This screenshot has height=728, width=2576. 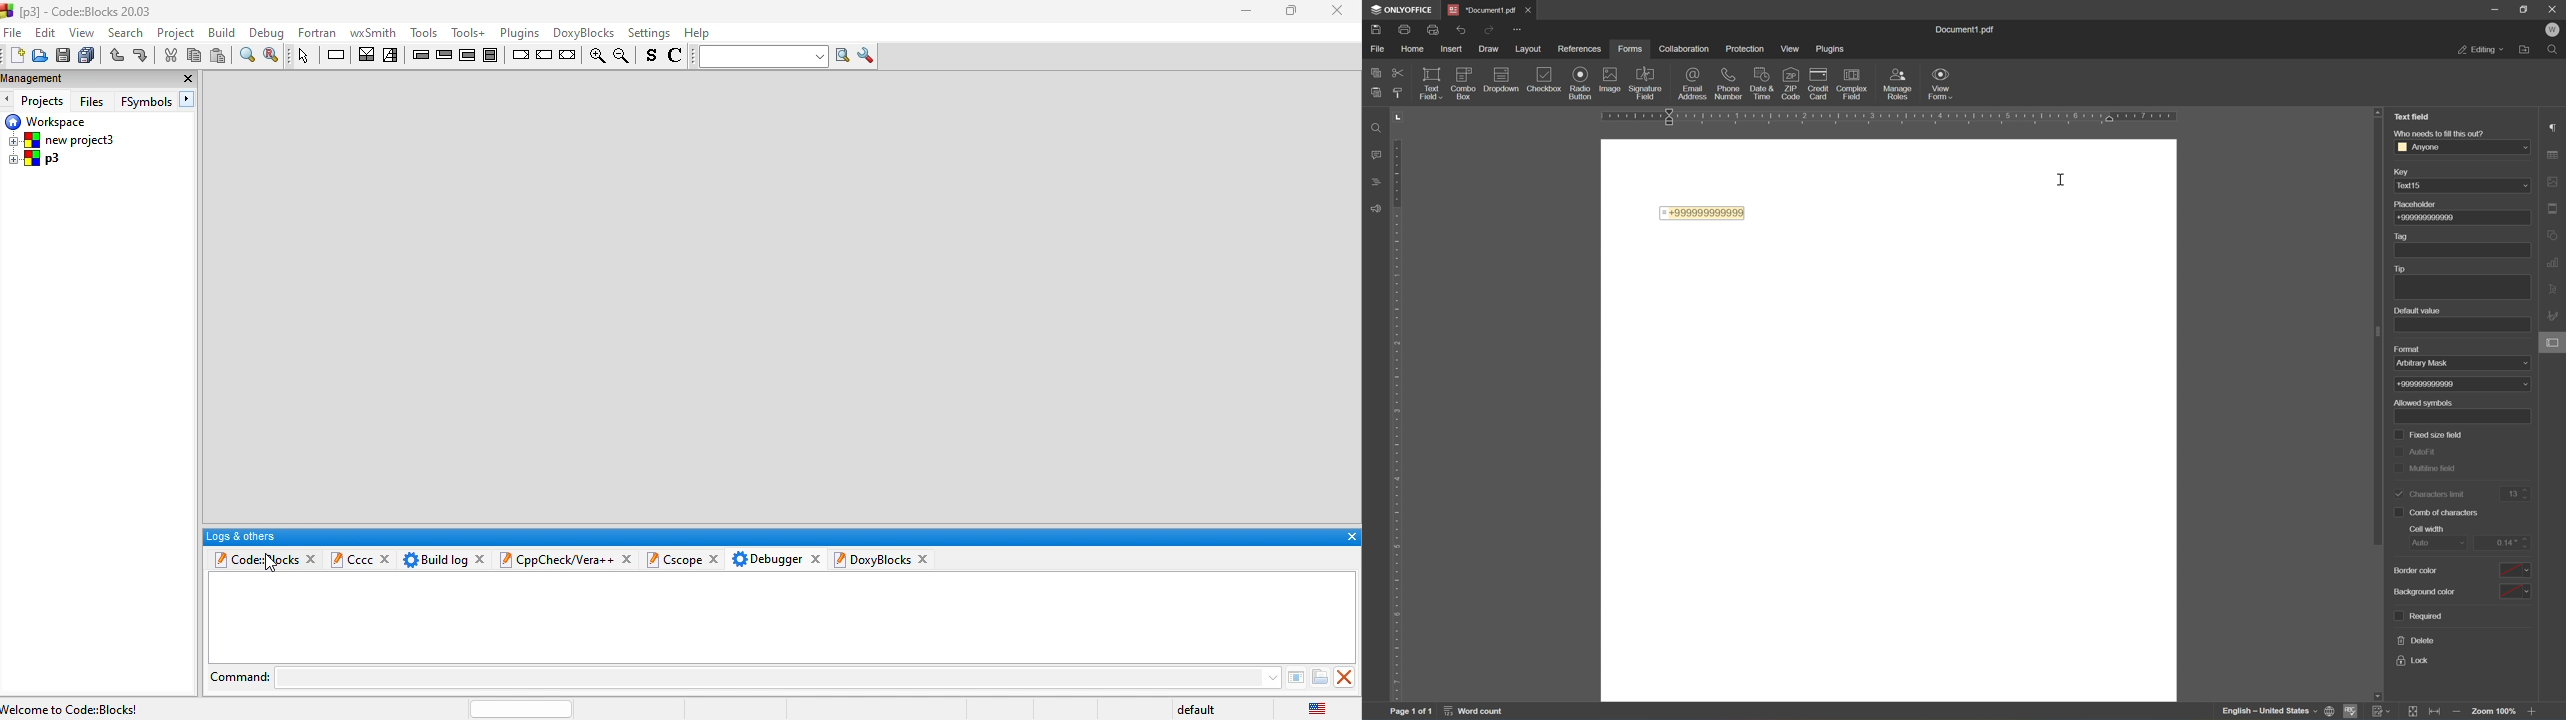 What do you see at coordinates (652, 57) in the screenshot?
I see `toggle source` at bounding box center [652, 57].